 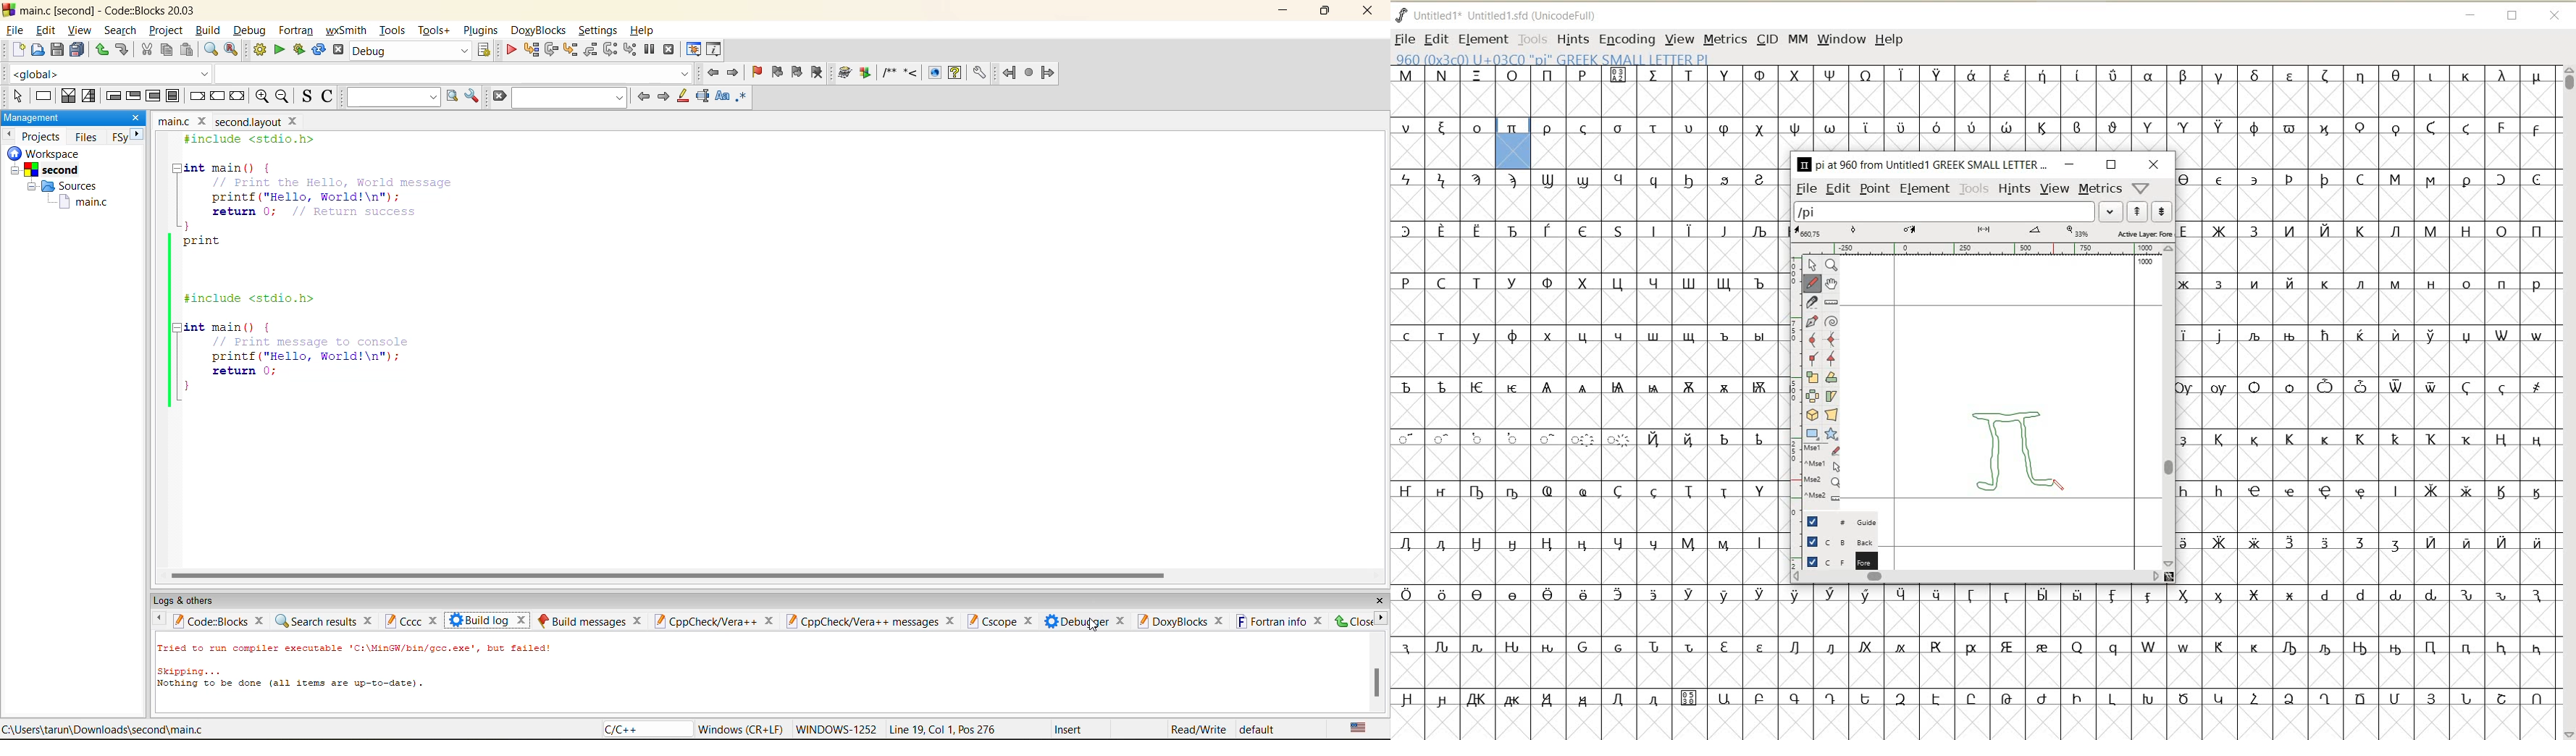 What do you see at coordinates (1354, 622) in the screenshot?
I see `Close` at bounding box center [1354, 622].